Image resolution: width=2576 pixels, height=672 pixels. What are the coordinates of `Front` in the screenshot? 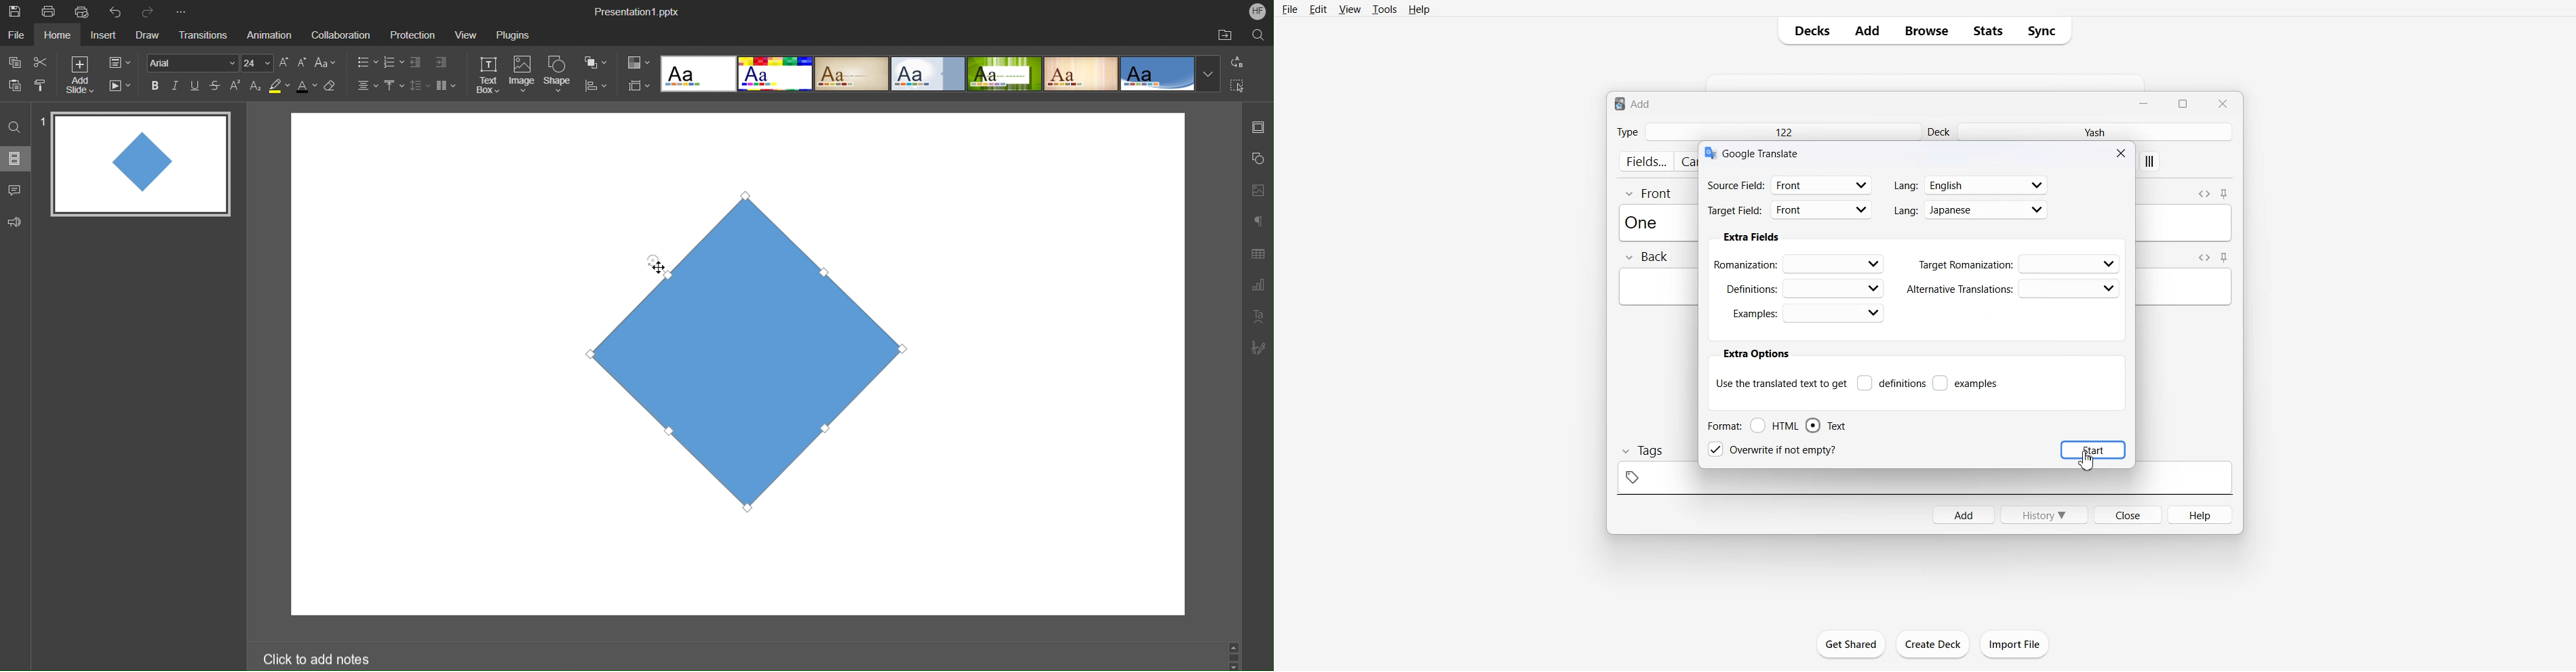 It's located at (1650, 192).